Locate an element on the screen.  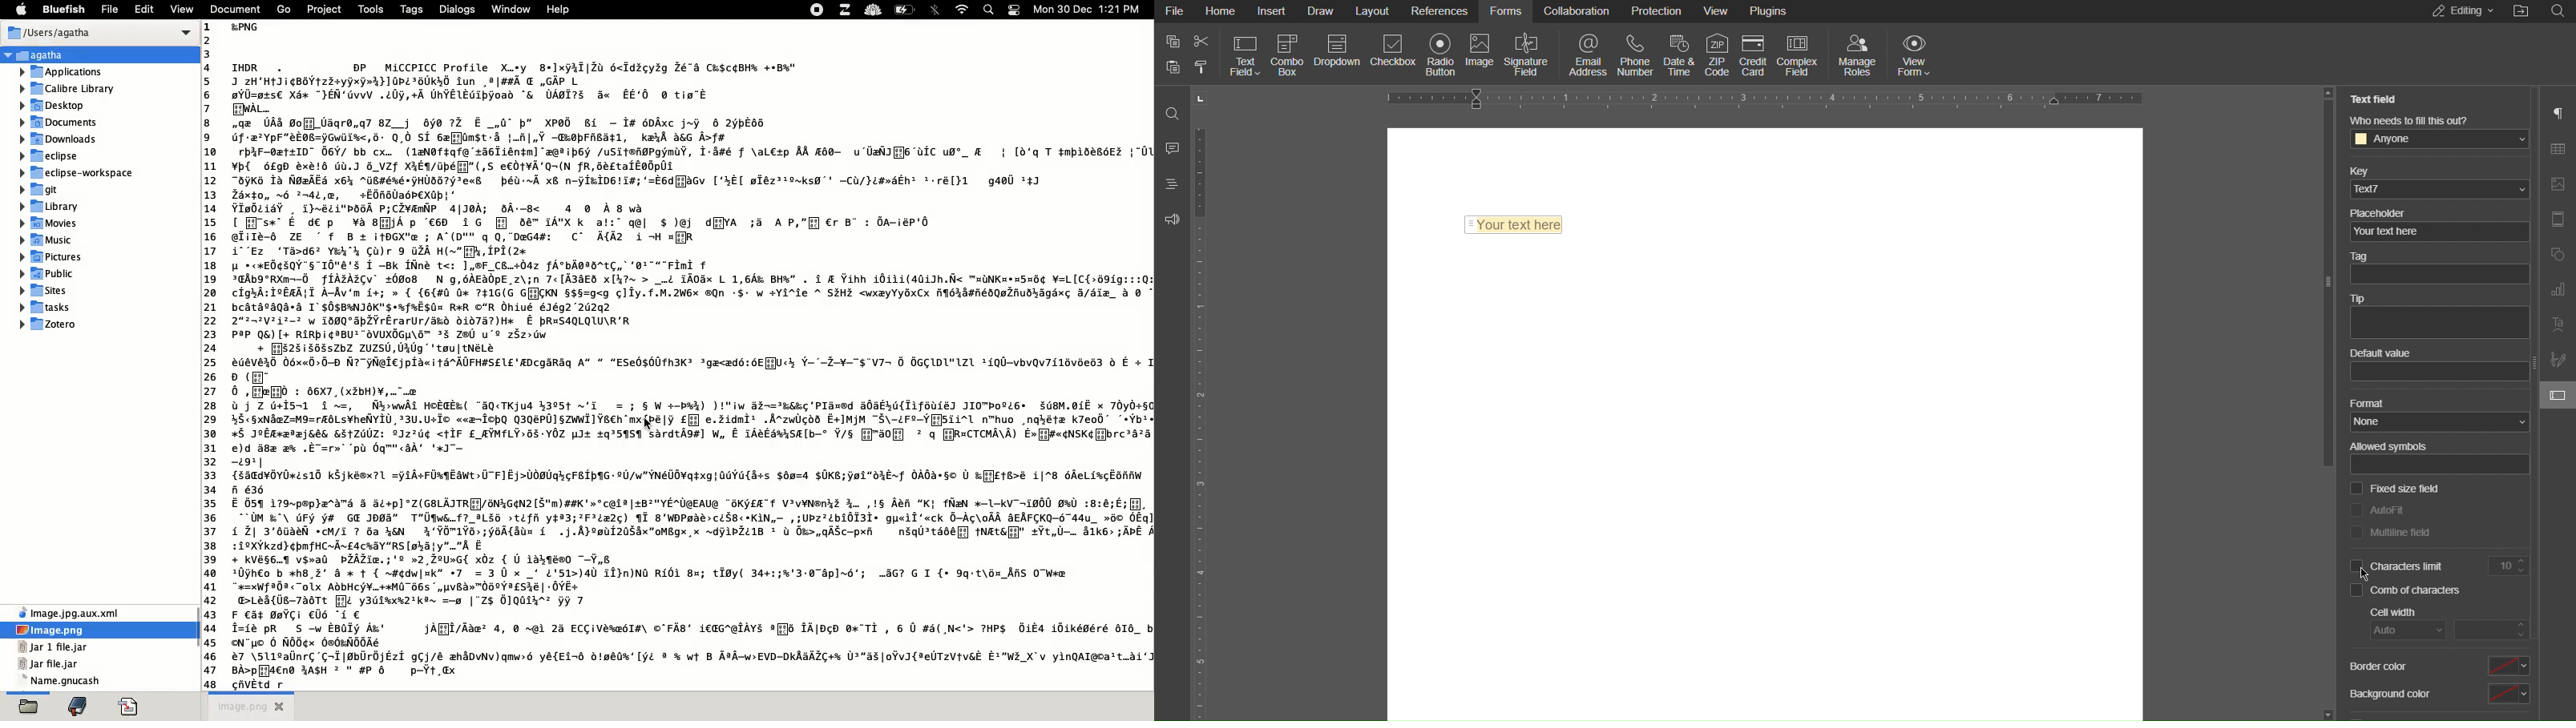
Manage Rules is located at coordinates (1858, 53).